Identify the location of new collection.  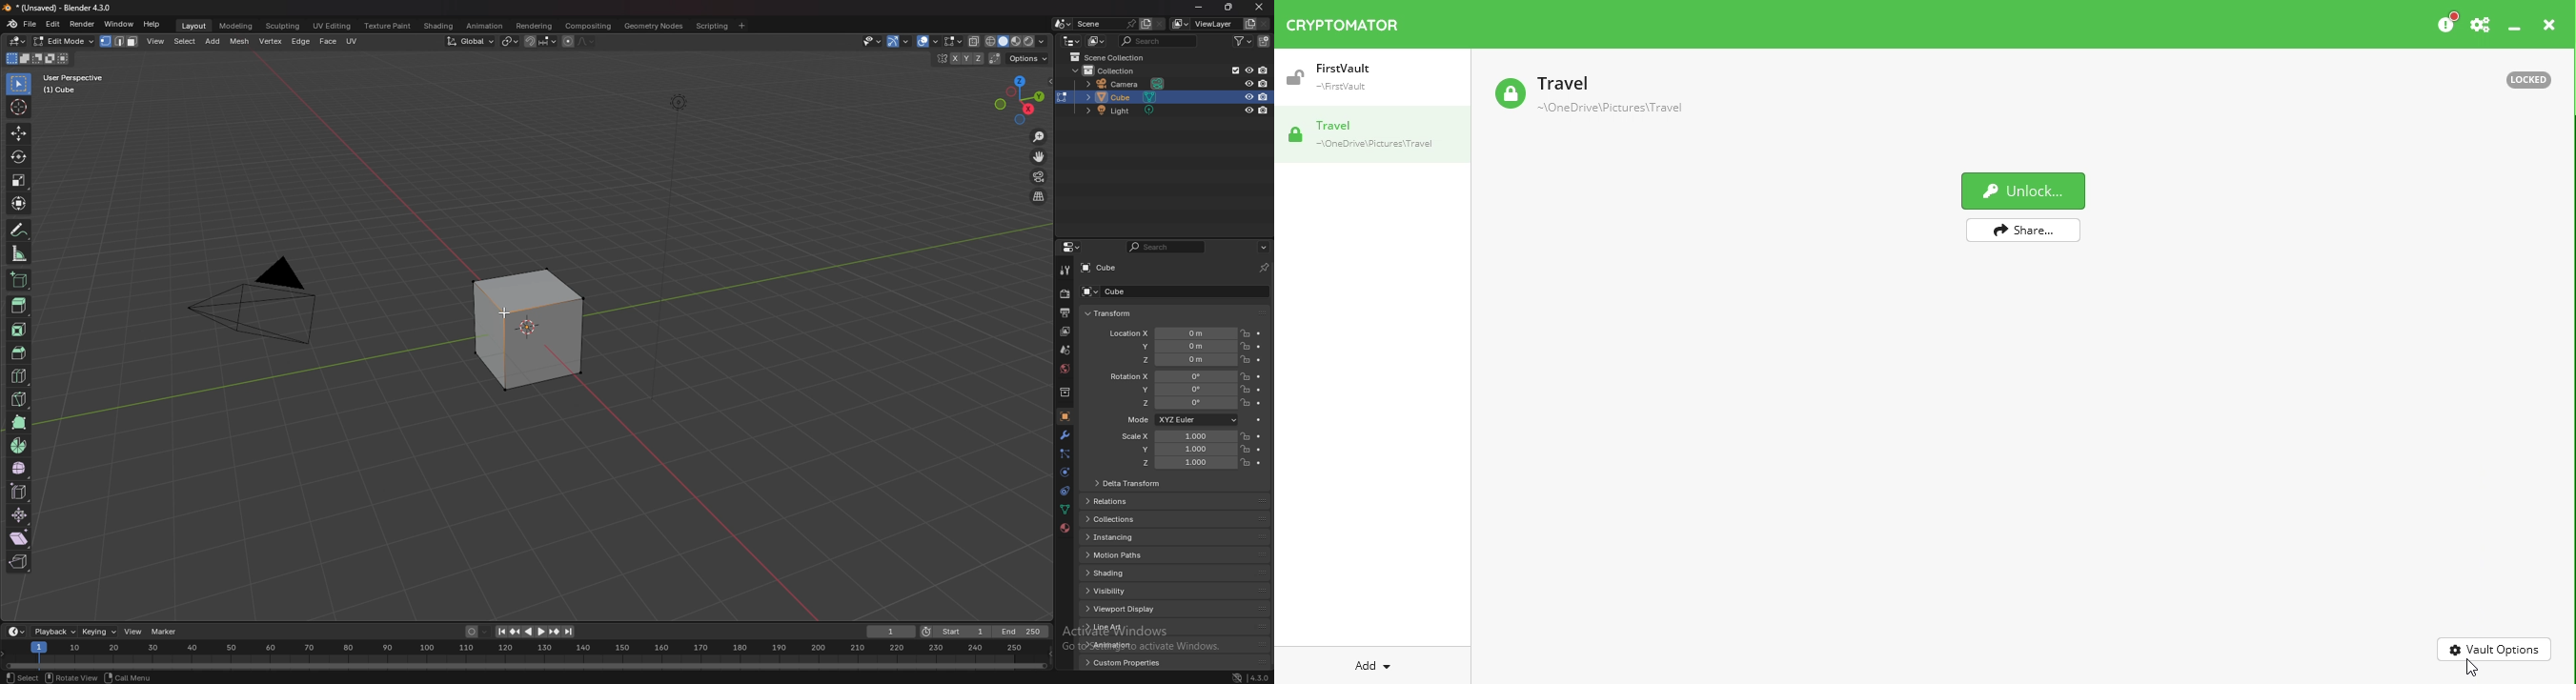
(1265, 41).